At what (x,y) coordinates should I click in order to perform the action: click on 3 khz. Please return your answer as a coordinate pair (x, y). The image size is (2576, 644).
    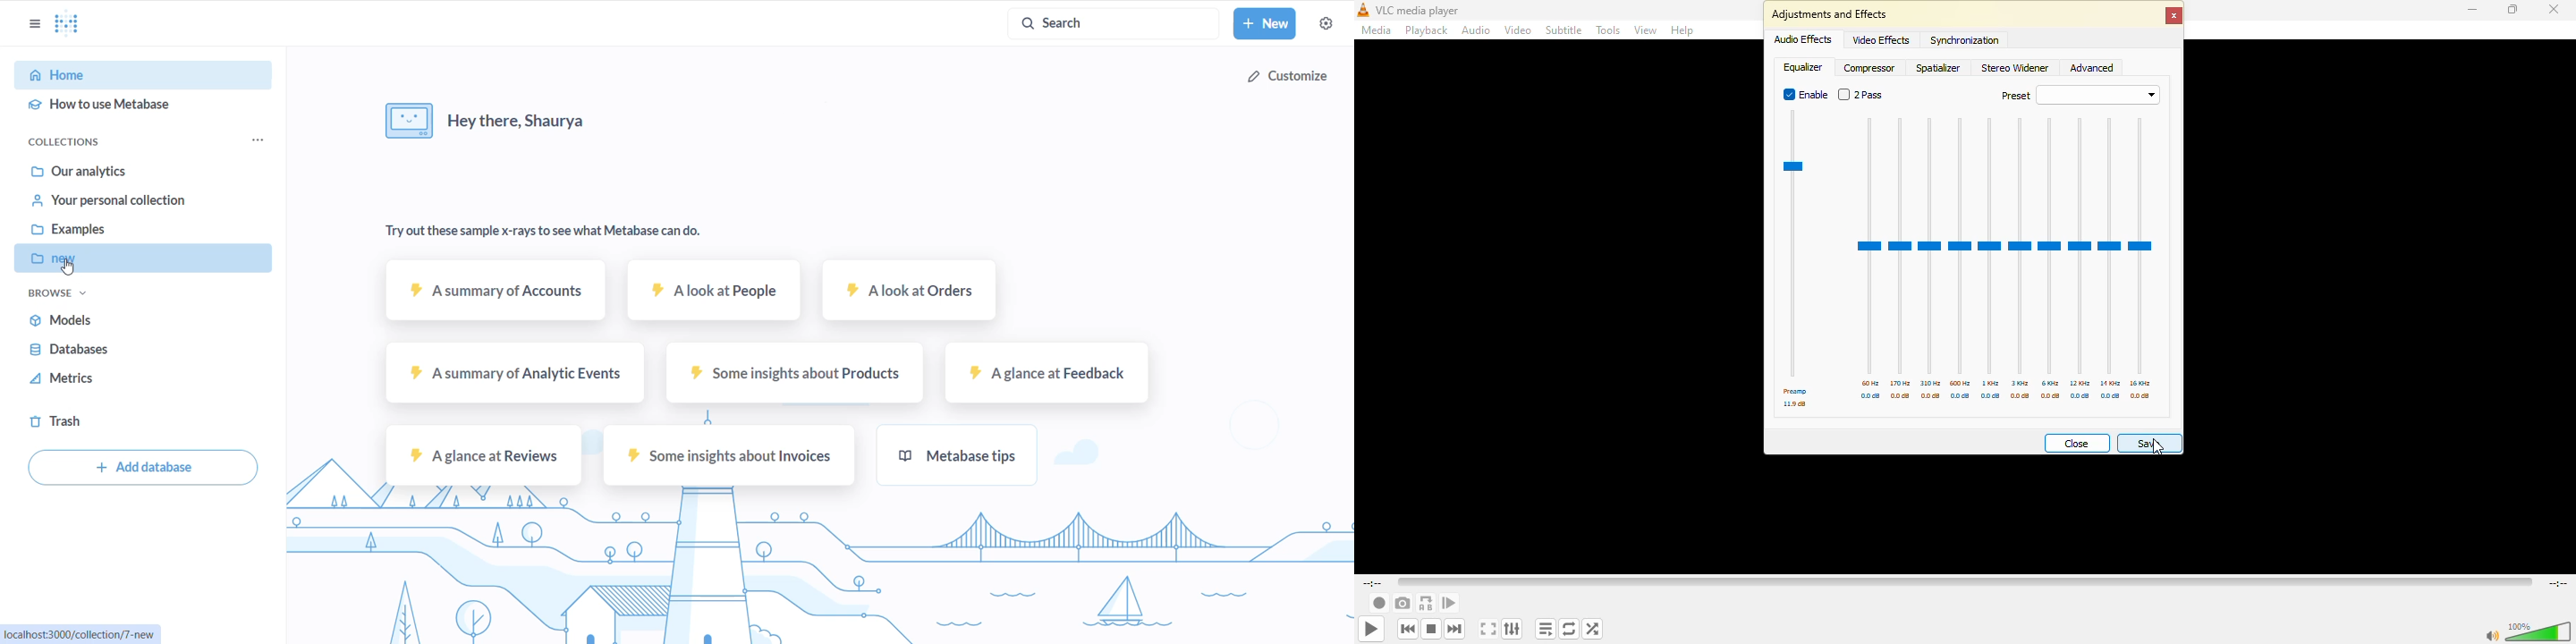
    Looking at the image, I should click on (2021, 383).